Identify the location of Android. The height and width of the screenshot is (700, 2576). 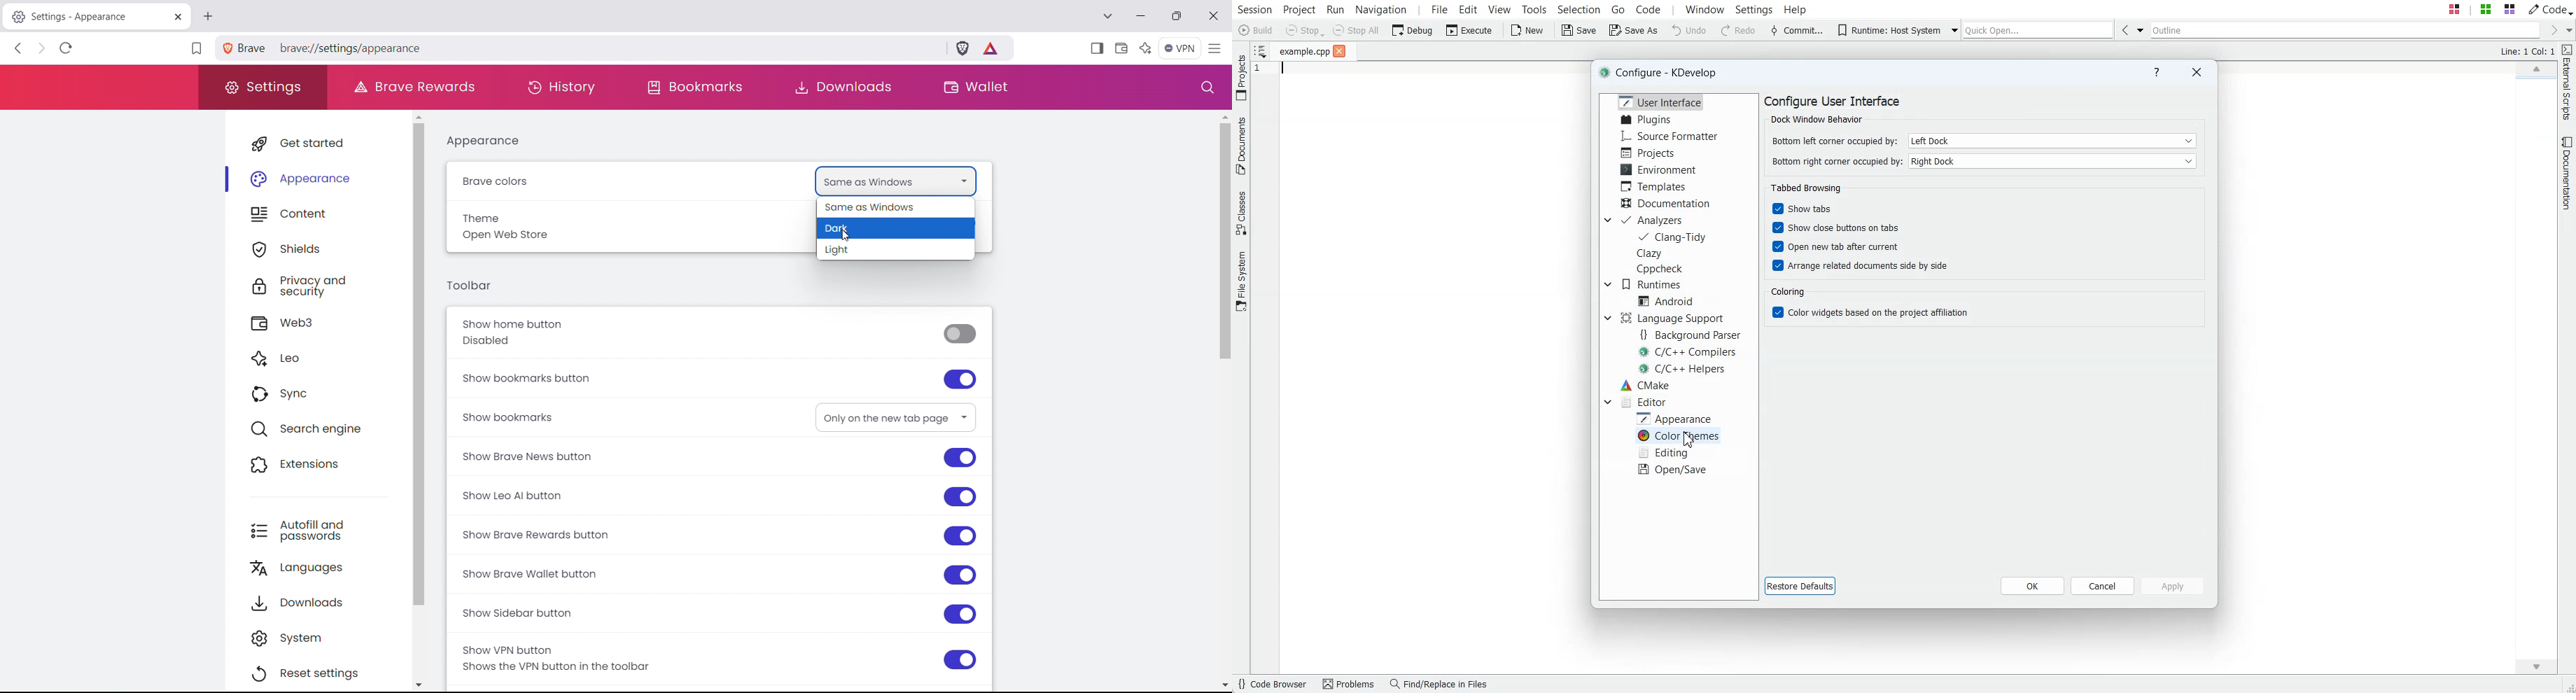
(1666, 300).